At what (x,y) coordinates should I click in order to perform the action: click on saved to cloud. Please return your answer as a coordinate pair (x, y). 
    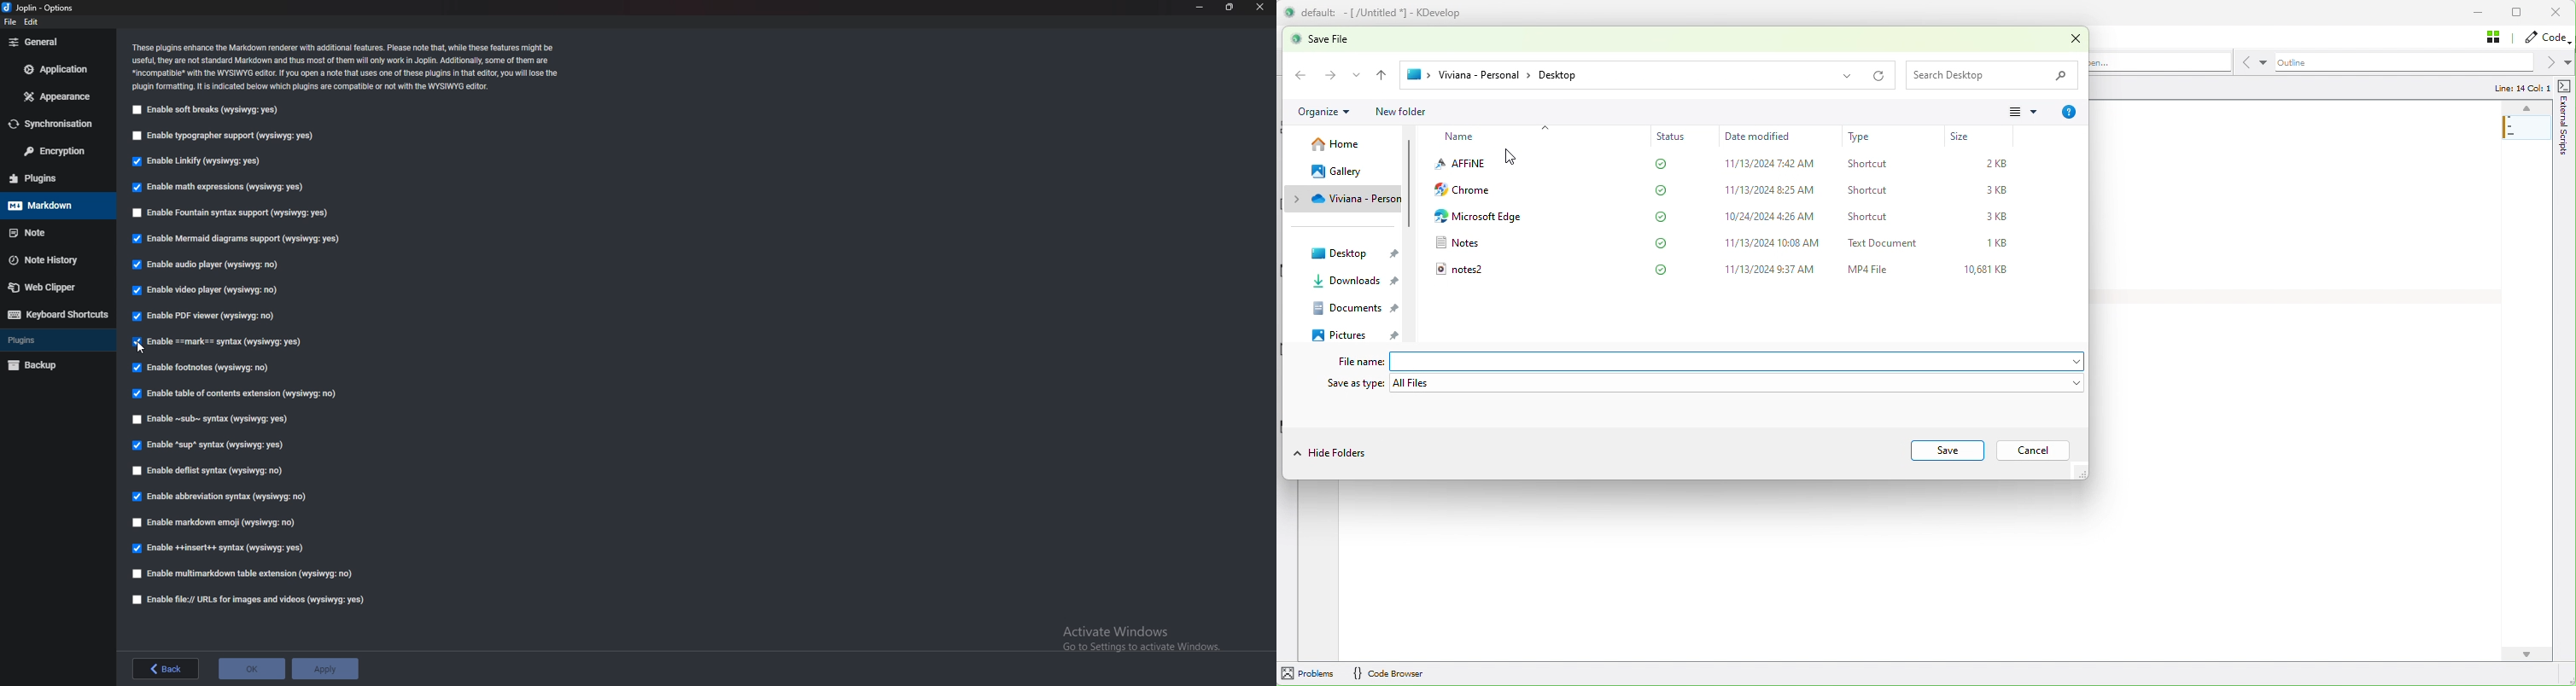
    Looking at the image, I should click on (1661, 242).